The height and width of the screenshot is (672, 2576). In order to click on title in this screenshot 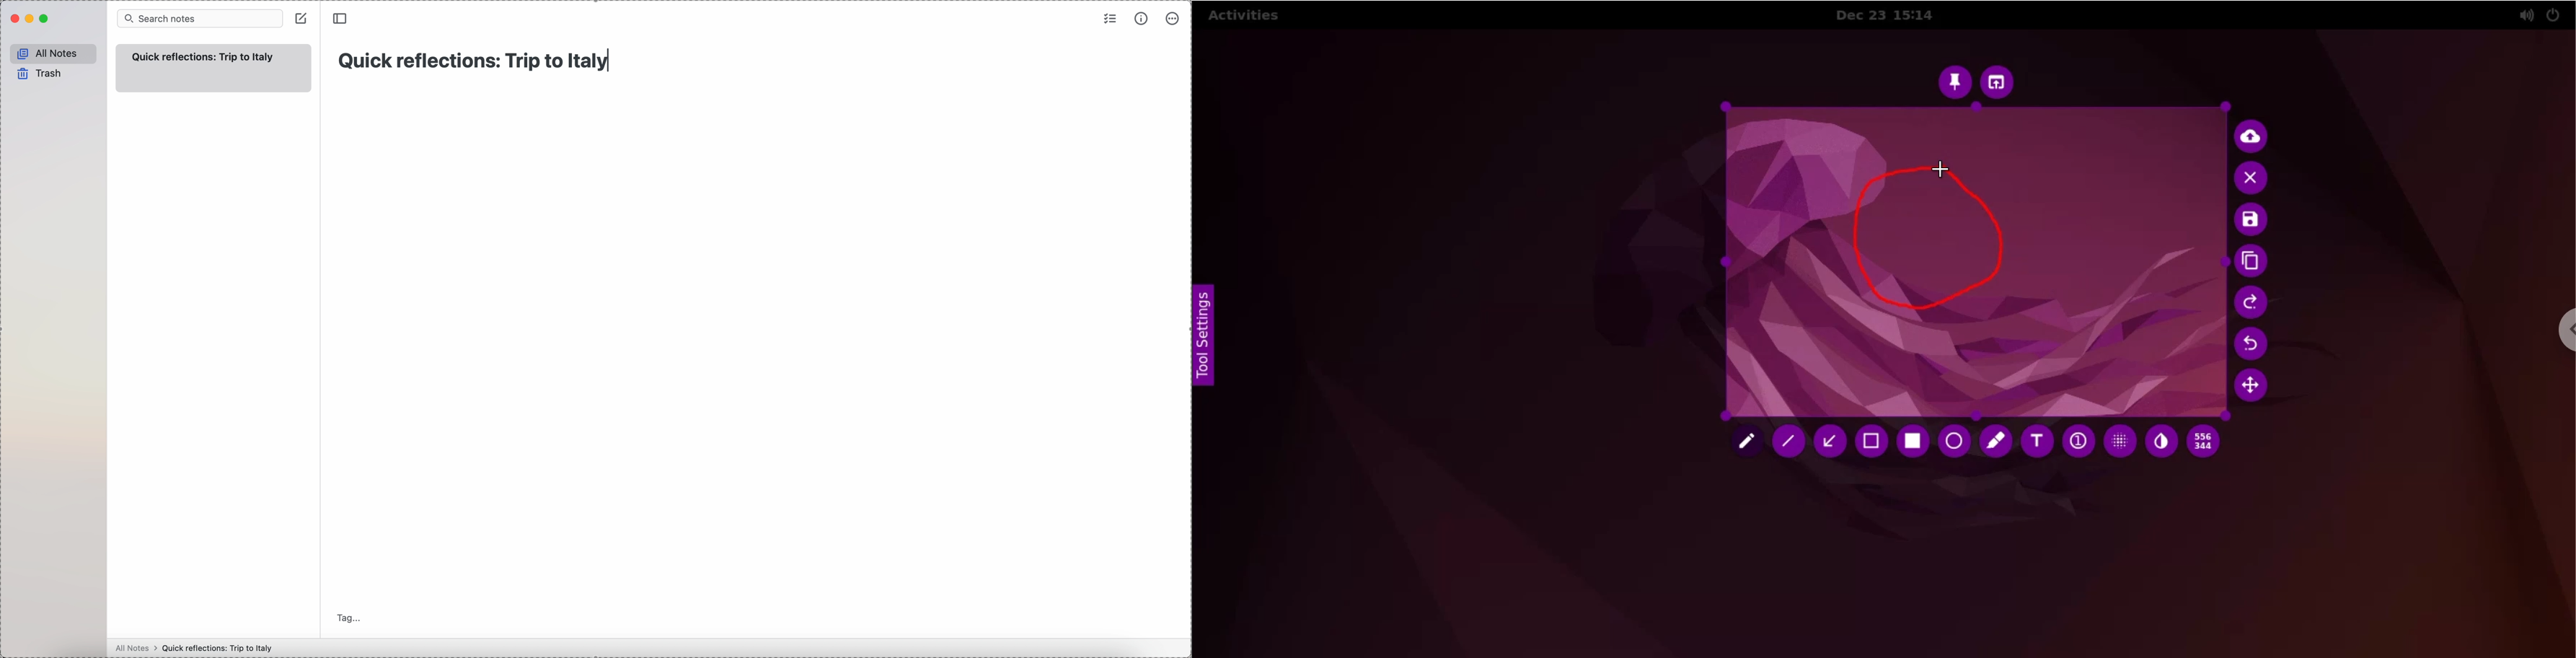, I will do `click(205, 57)`.